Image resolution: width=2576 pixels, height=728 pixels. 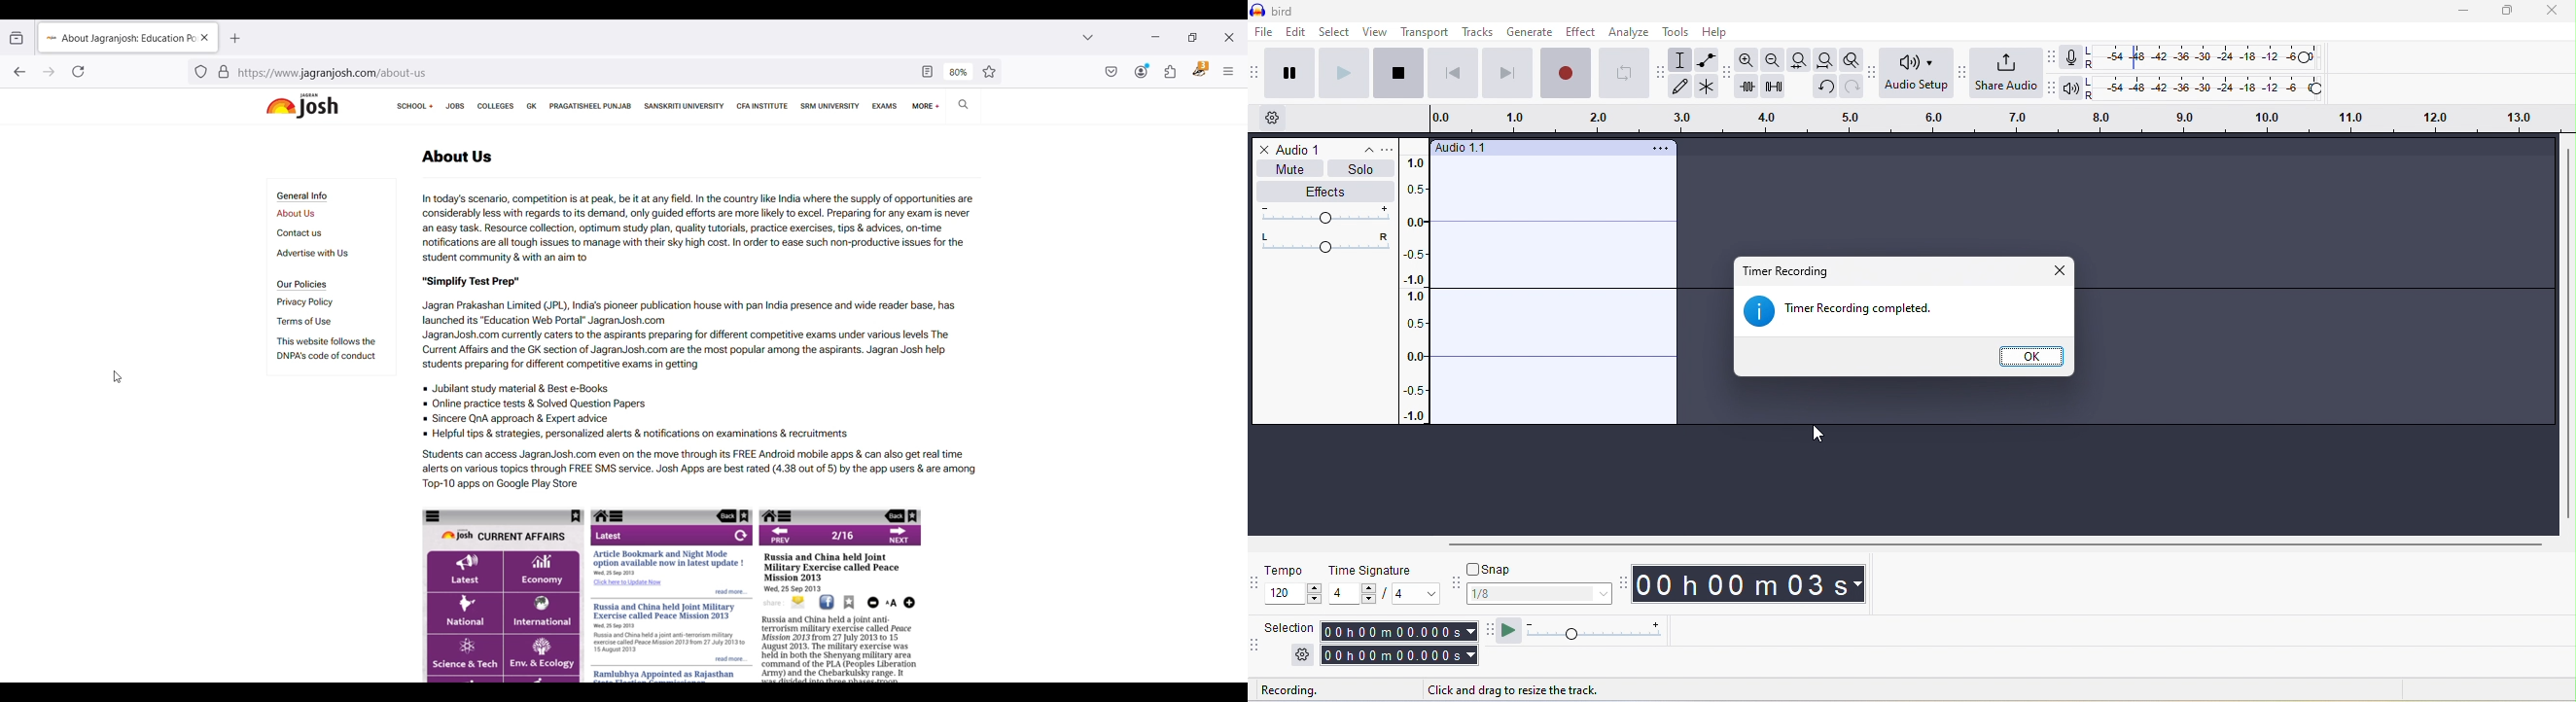 I want to click on Account, so click(x=1143, y=71).